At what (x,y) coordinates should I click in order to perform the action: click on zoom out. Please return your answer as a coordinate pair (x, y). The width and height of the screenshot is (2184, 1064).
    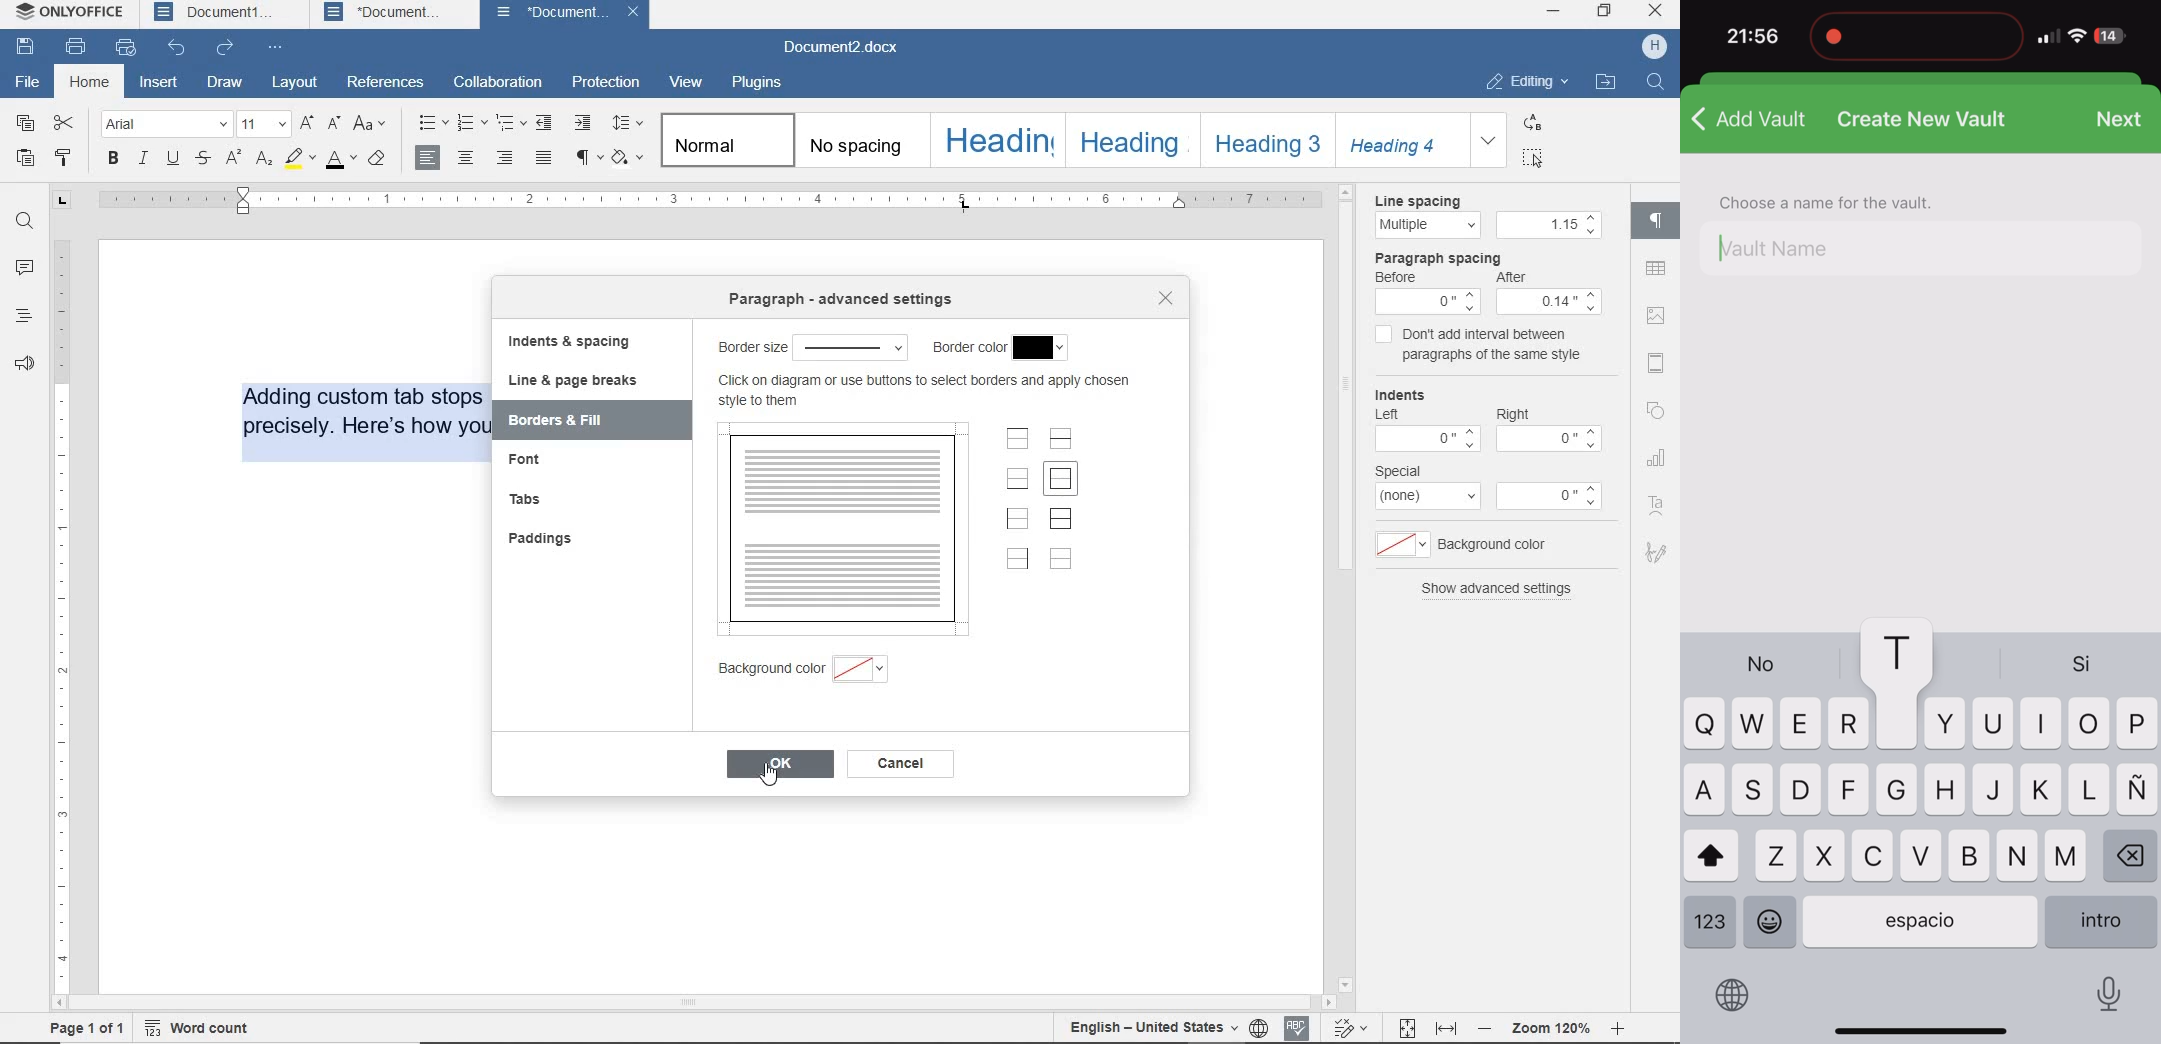
    Looking at the image, I should click on (1484, 1025).